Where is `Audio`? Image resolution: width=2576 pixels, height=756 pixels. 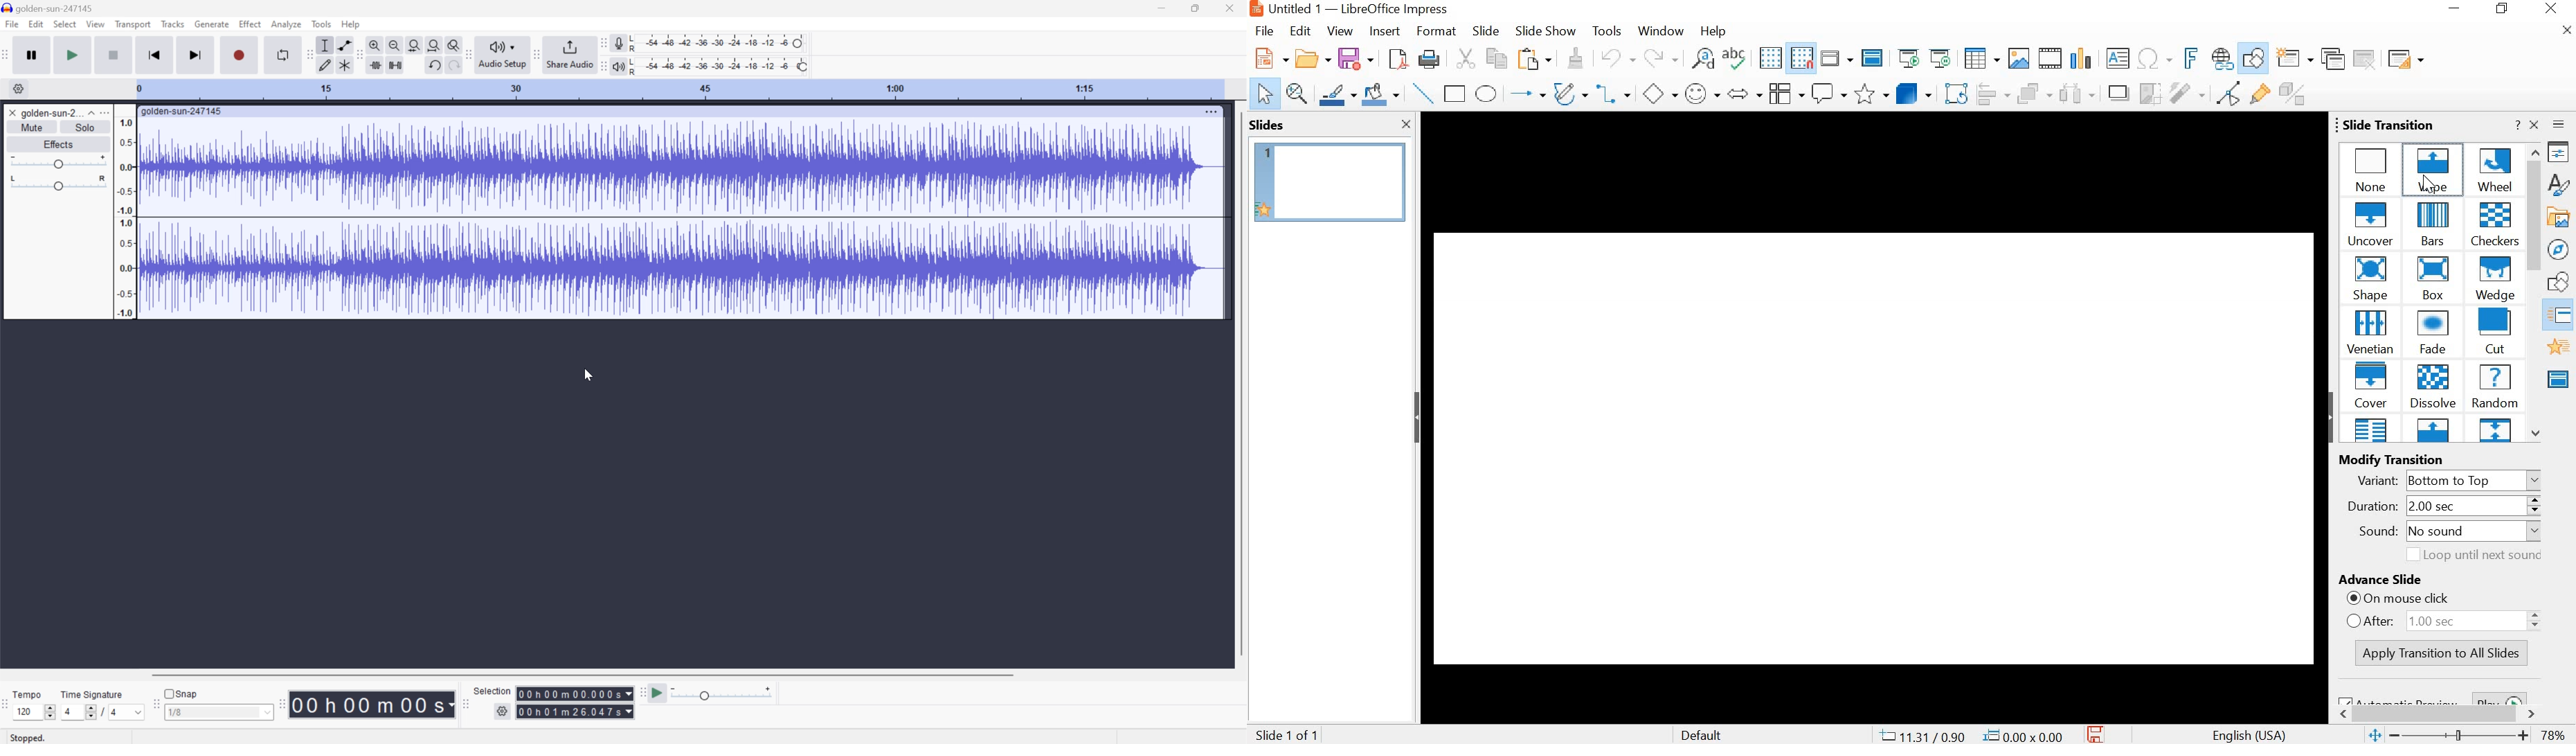
Audio is located at coordinates (681, 218).